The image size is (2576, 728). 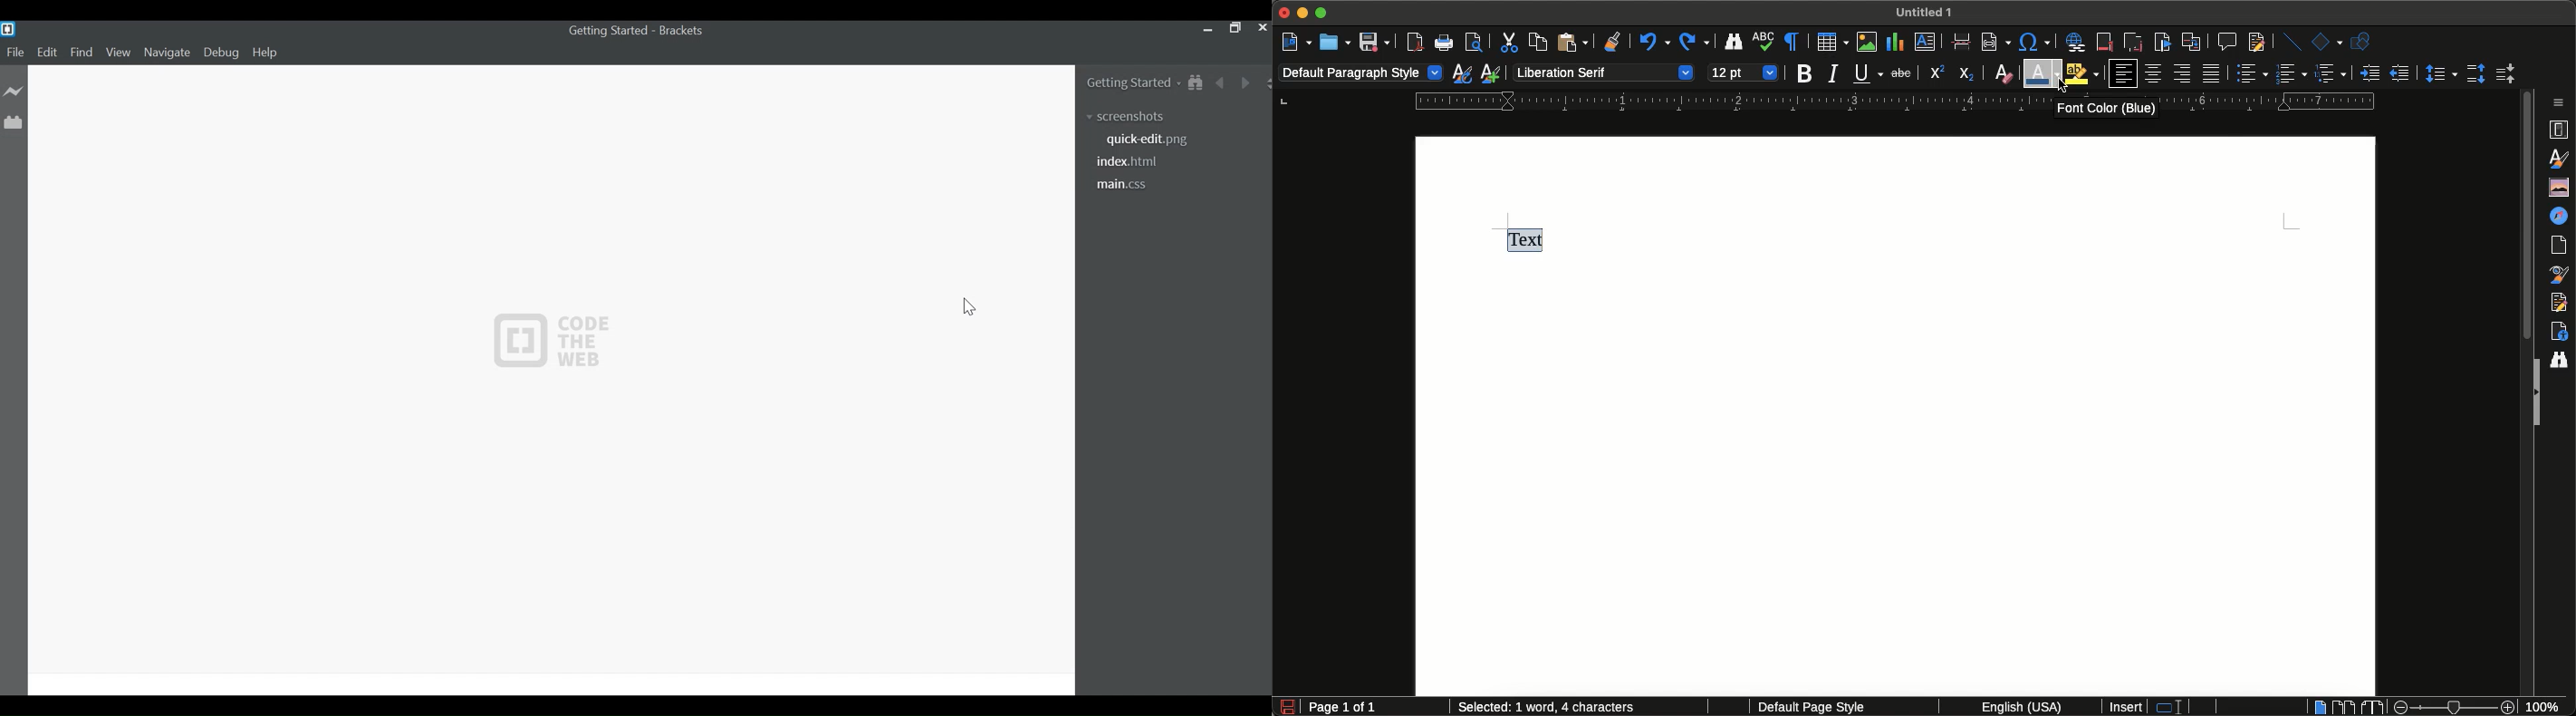 What do you see at coordinates (2439, 73) in the screenshot?
I see `Set line spacing` at bounding box center [2439, 73].